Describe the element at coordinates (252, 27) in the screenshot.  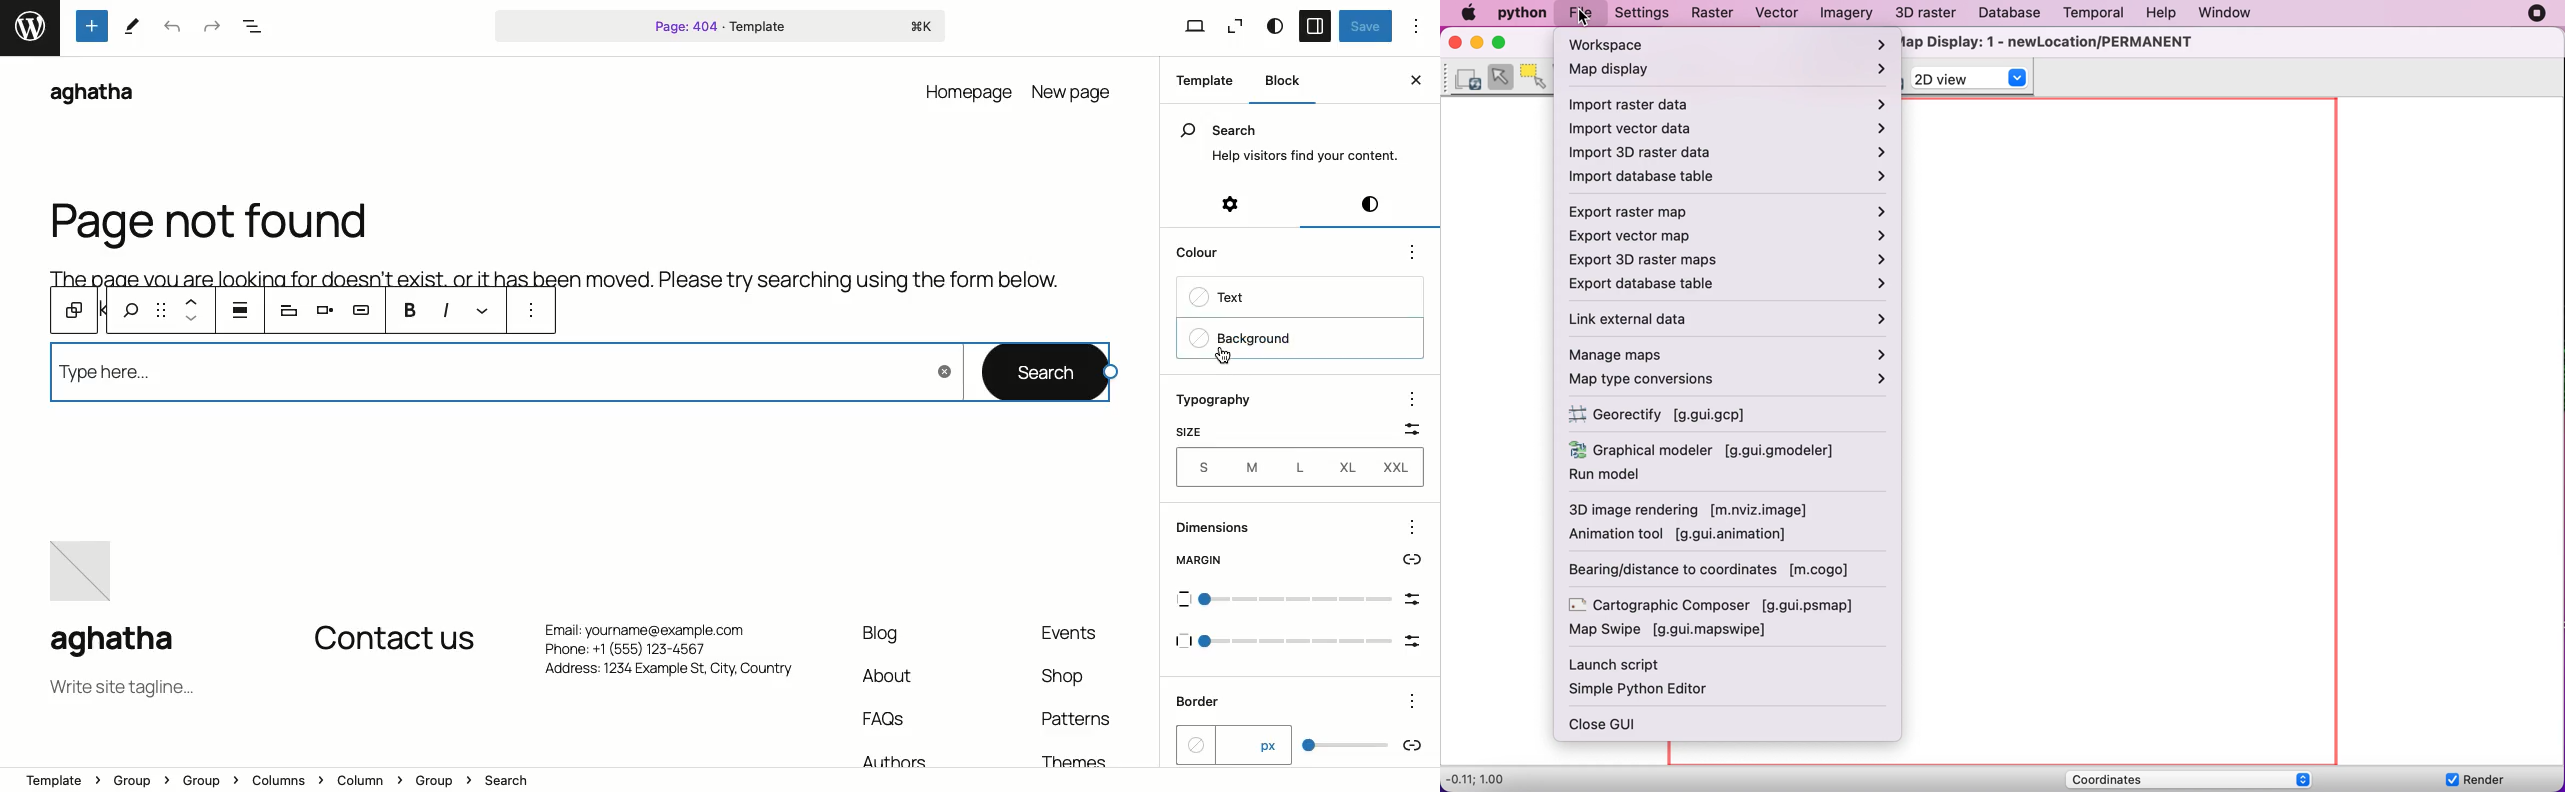
I see `Document overview` at that location.